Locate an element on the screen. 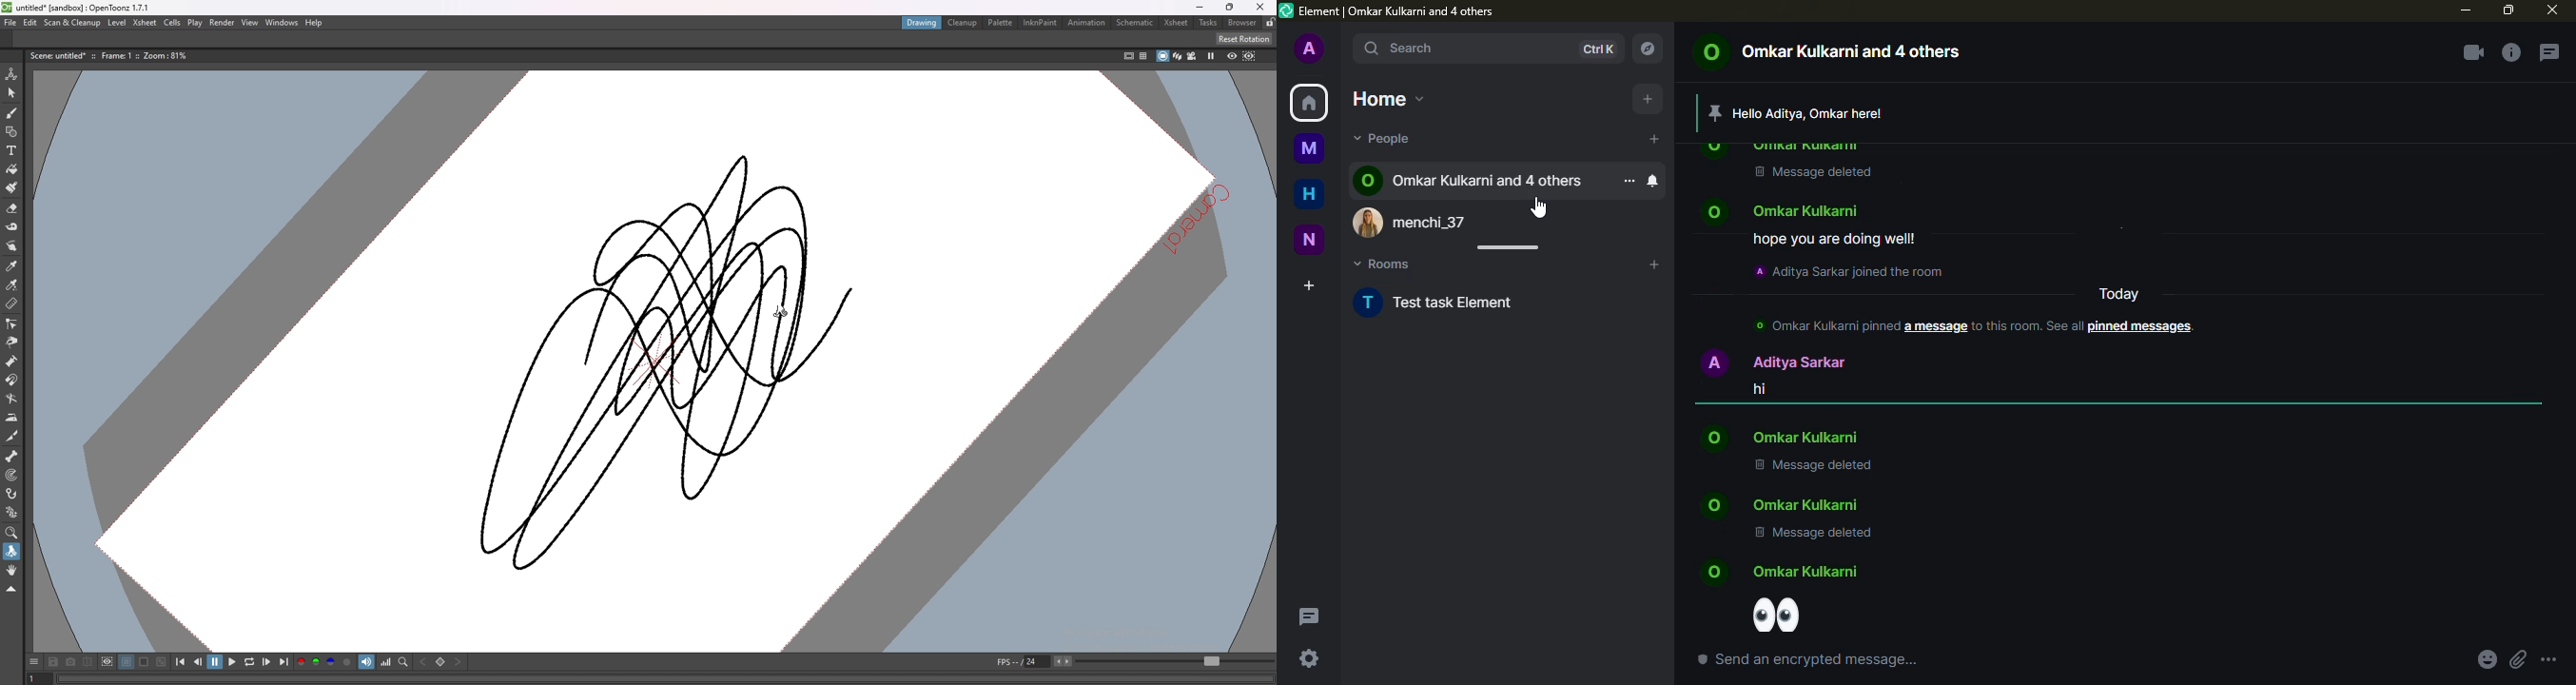  safe area is located at coordinates (1129, 55).